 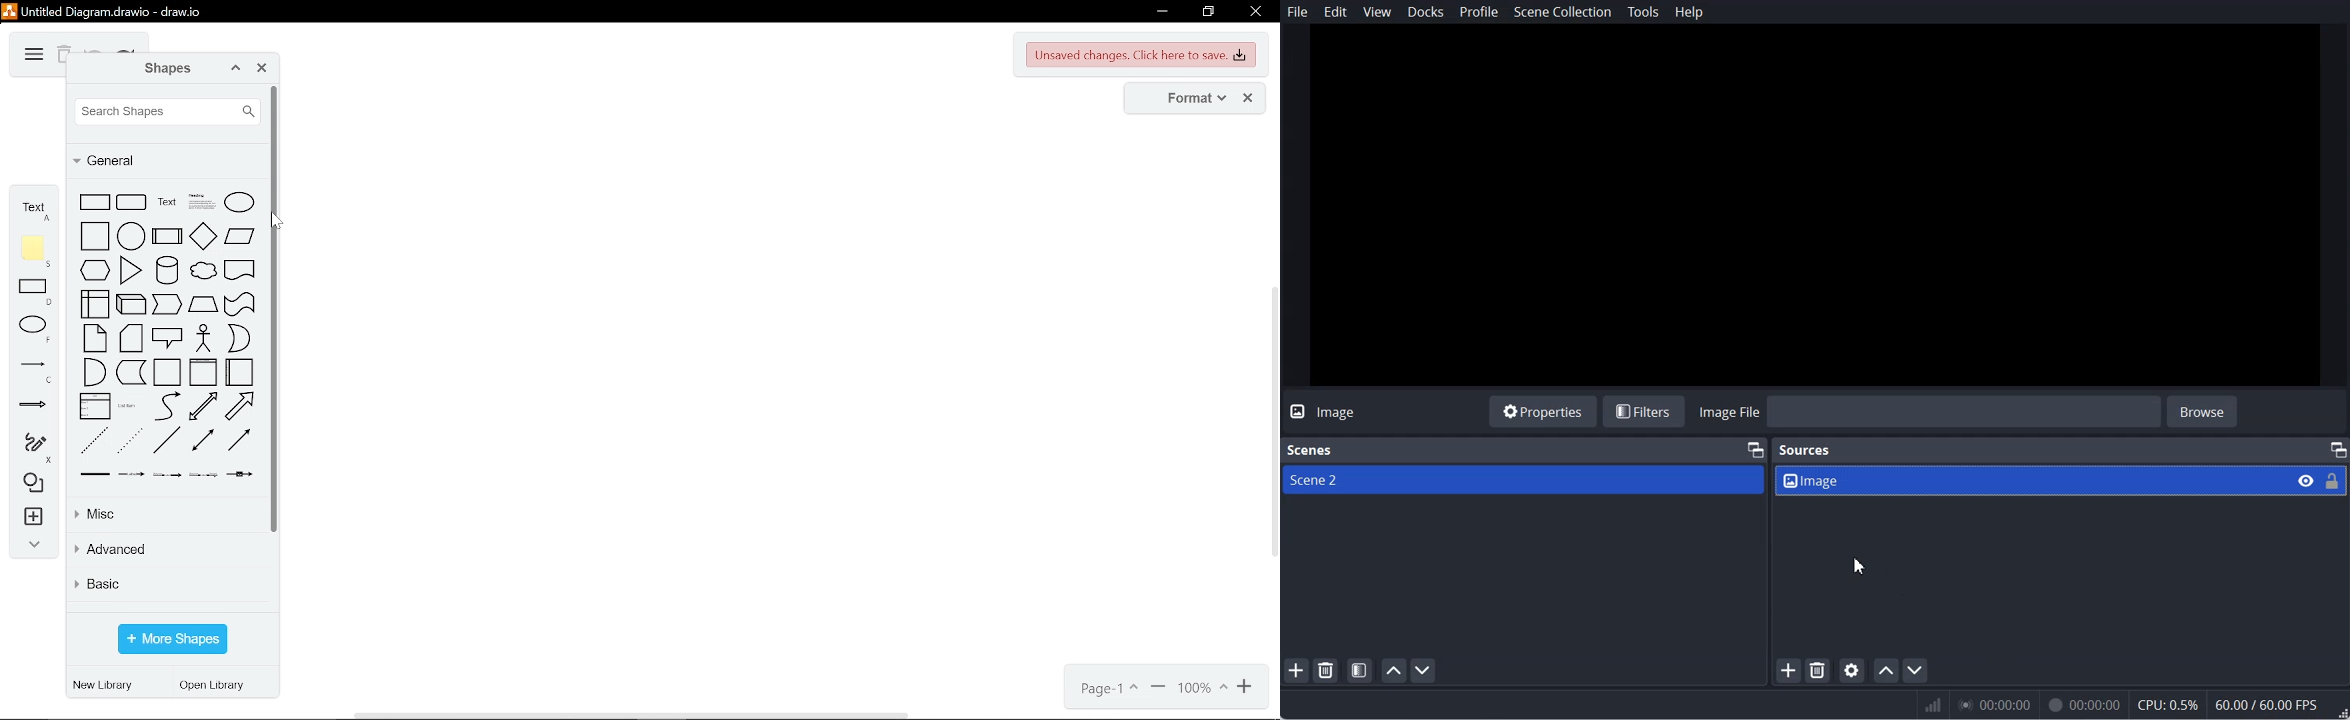 What do you see at coordinates (1690, 13) in the screenshot?
I see `Help` at bounding box center [1690, 13].